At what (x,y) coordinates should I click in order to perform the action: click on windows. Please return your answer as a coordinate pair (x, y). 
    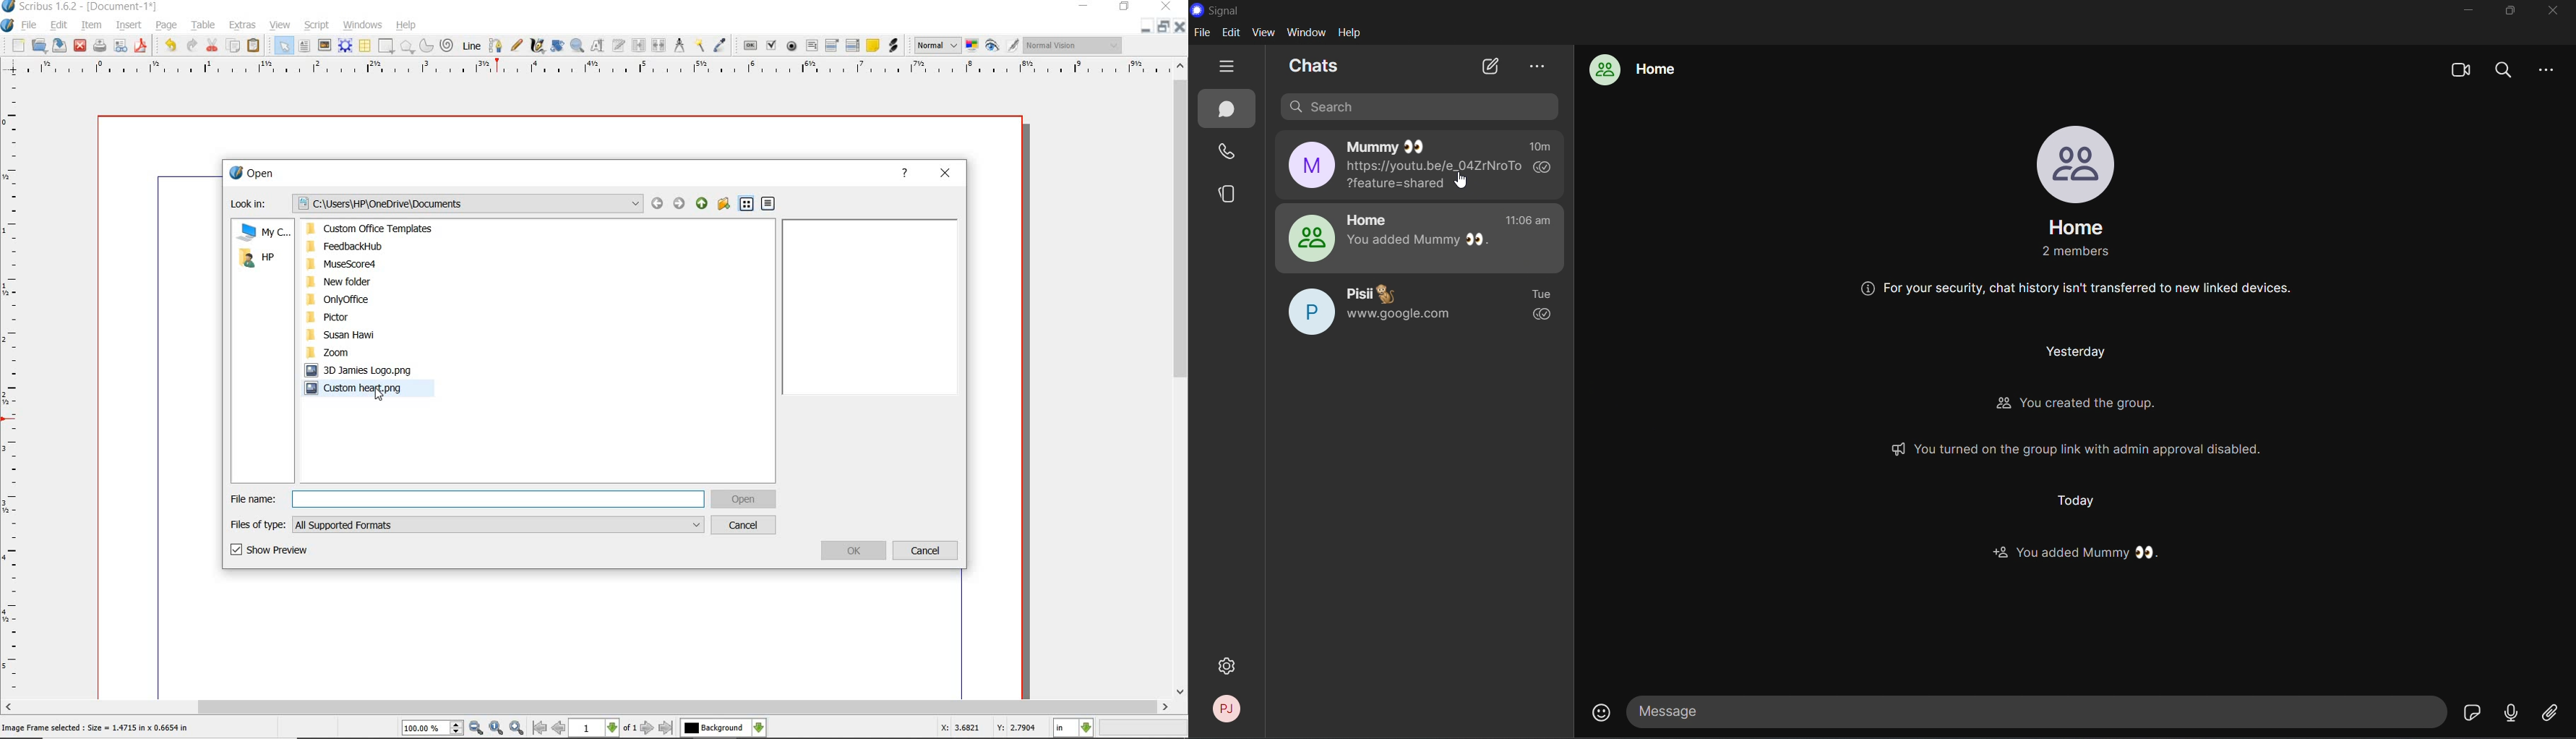
    Looking at the image, I should click on (362, 25).